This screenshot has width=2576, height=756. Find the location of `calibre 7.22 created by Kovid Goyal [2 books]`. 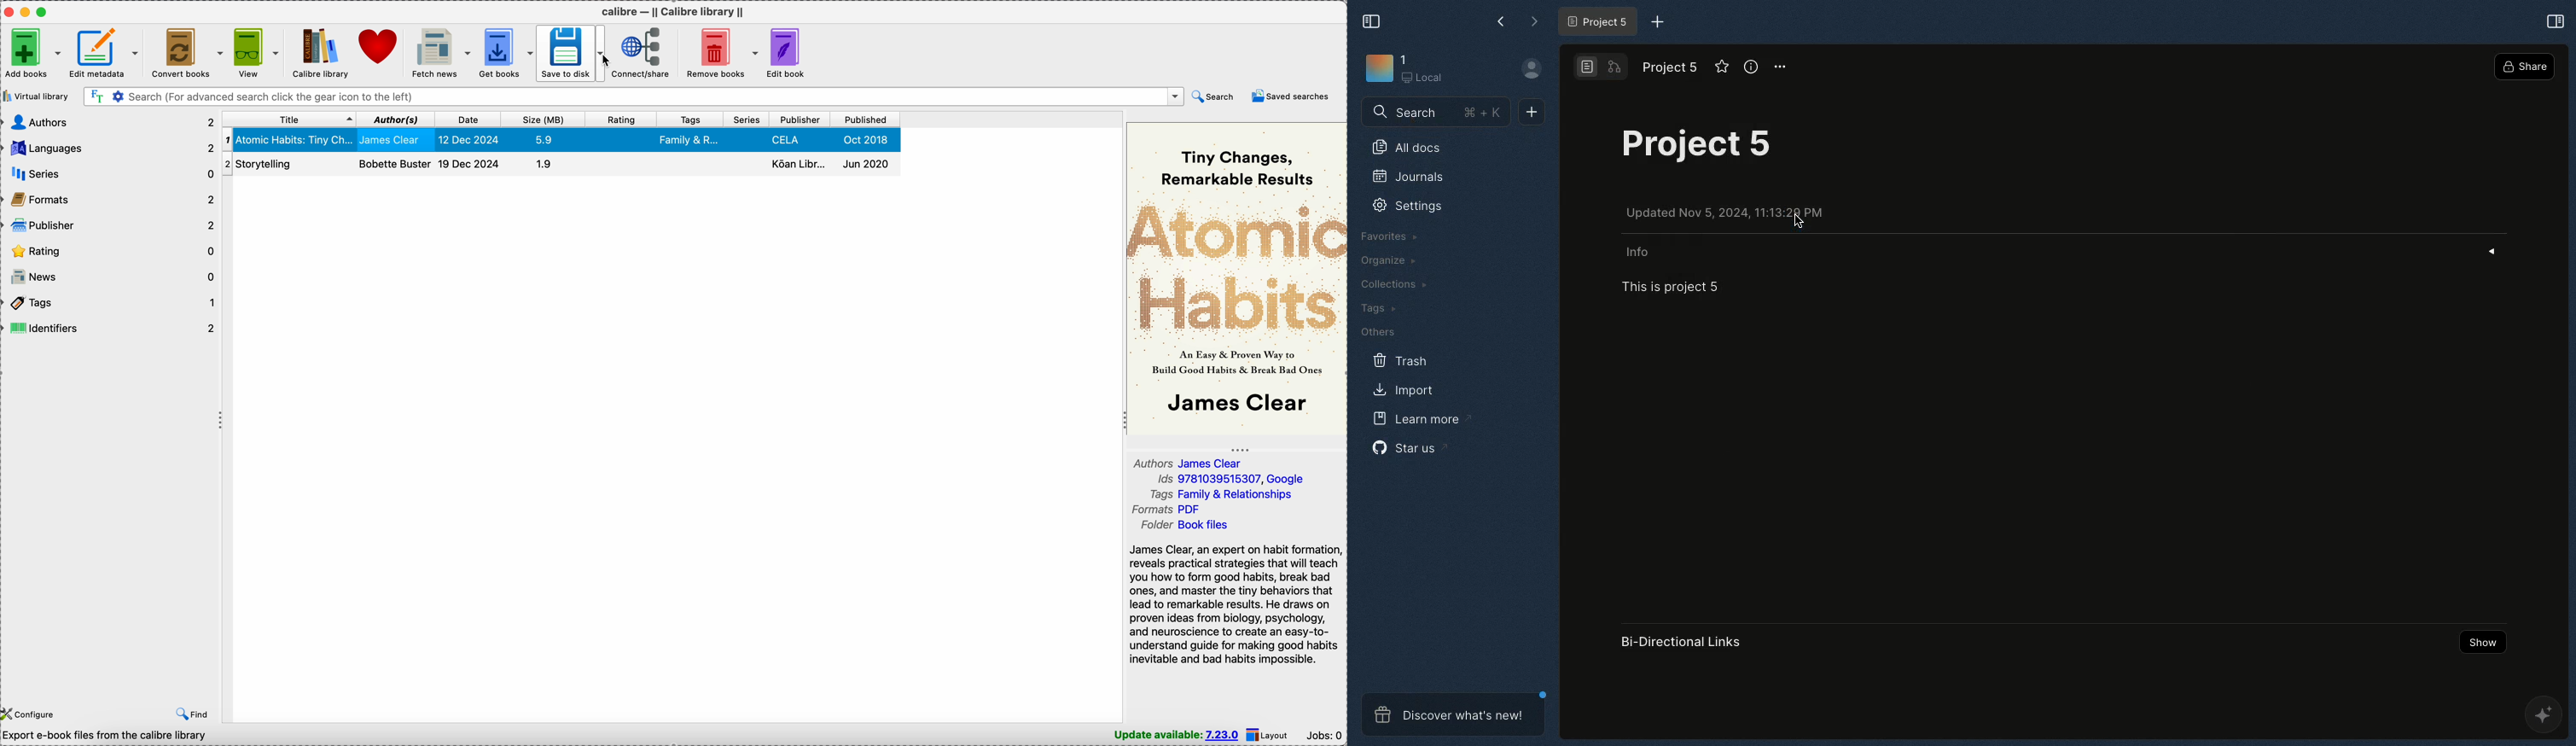

calibre 7.22 created by Kovid Goyal [2 books] is located at coordinates (119, 738).